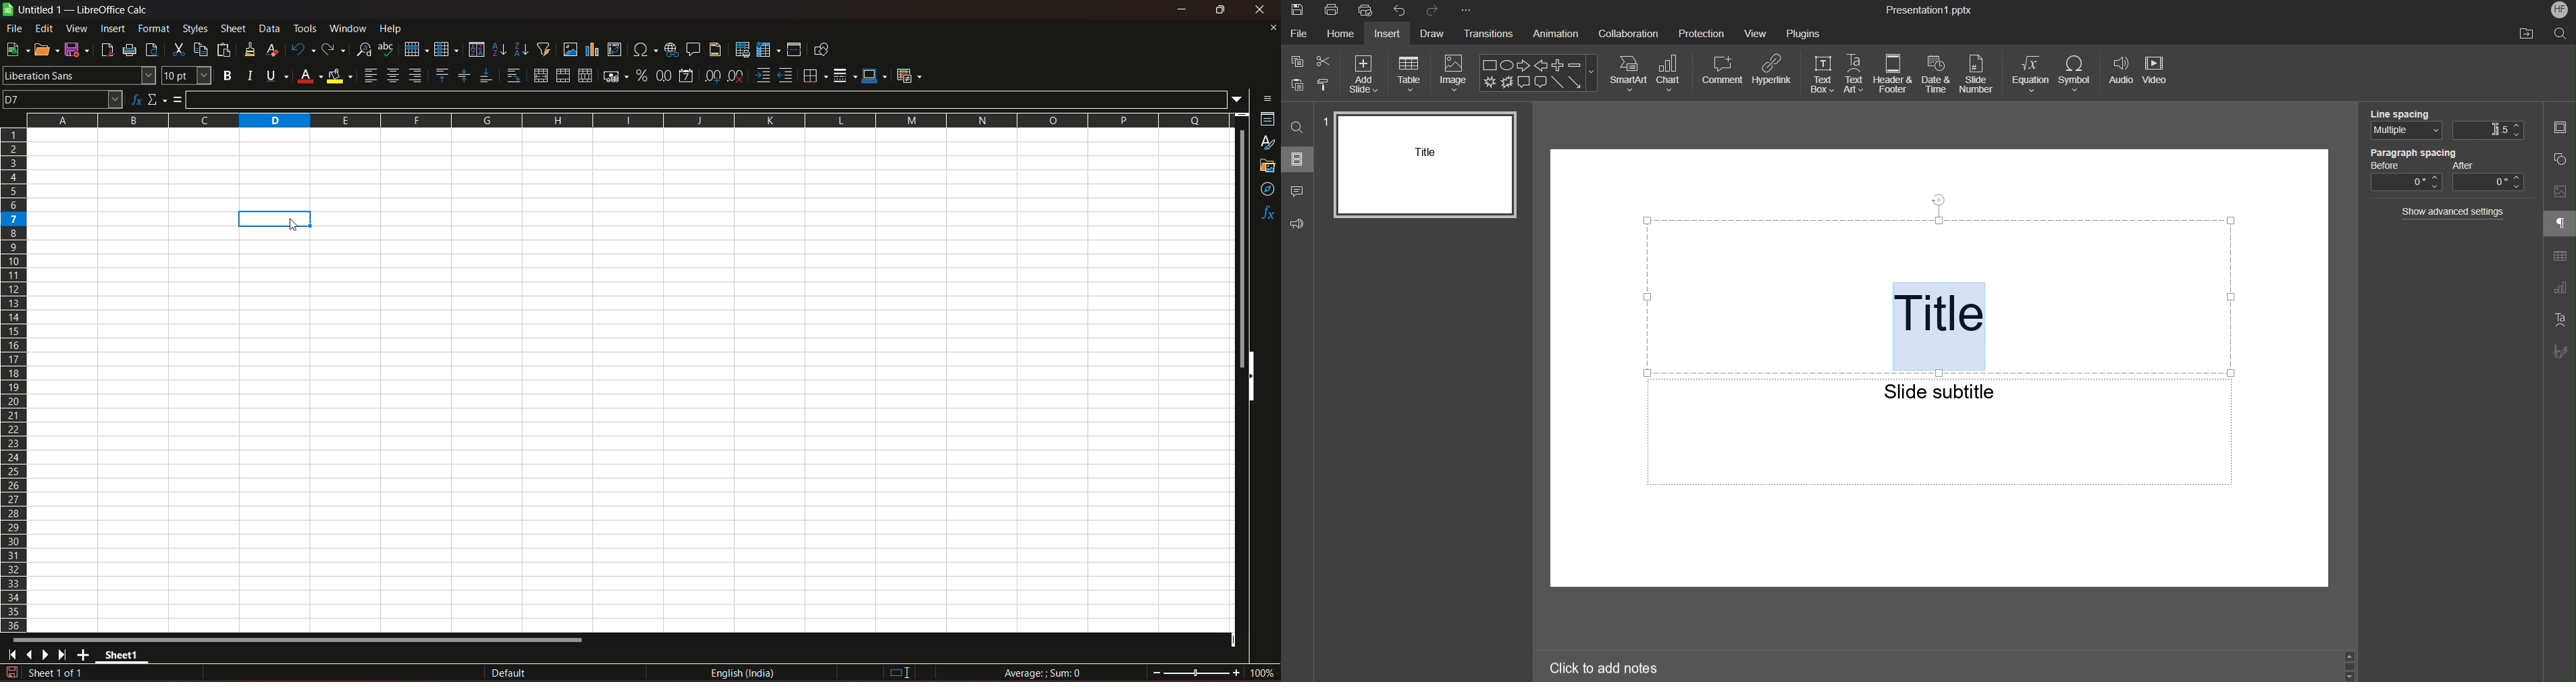  I want to click on Protection, so click(1702, 35).